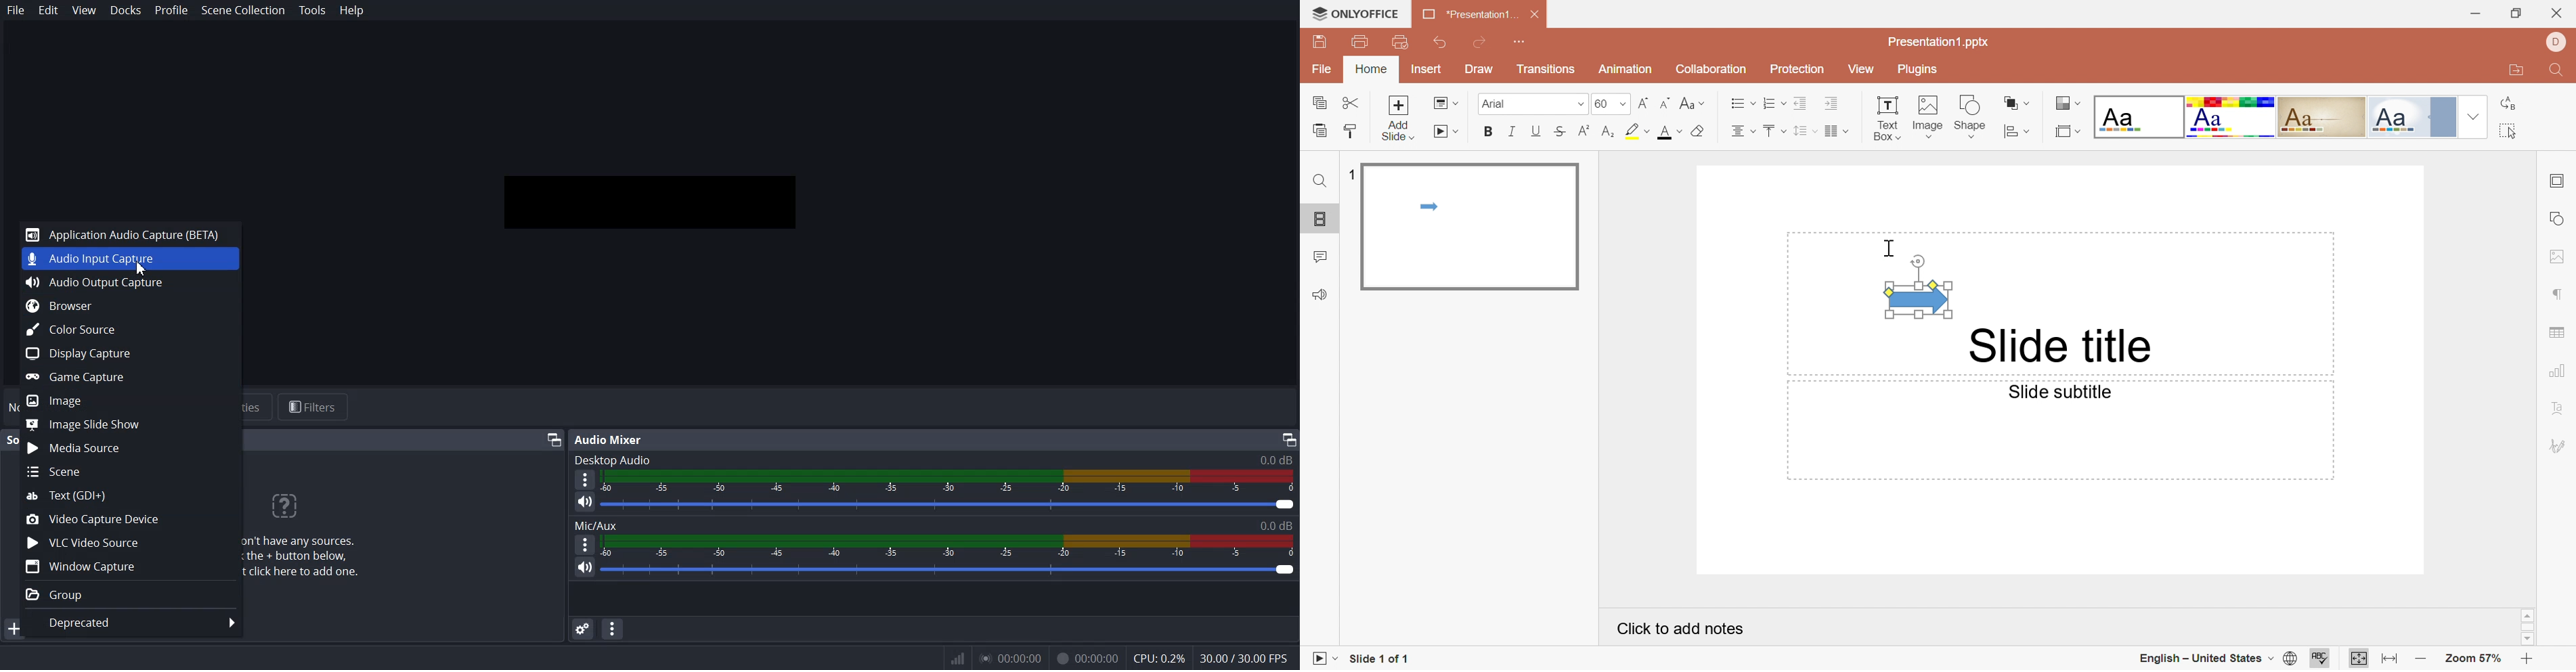 The image size is (2576, 672). Describe the element at coordinates (1376, 659) in the screenshot. I see `Slide 1 of 1` at that location.